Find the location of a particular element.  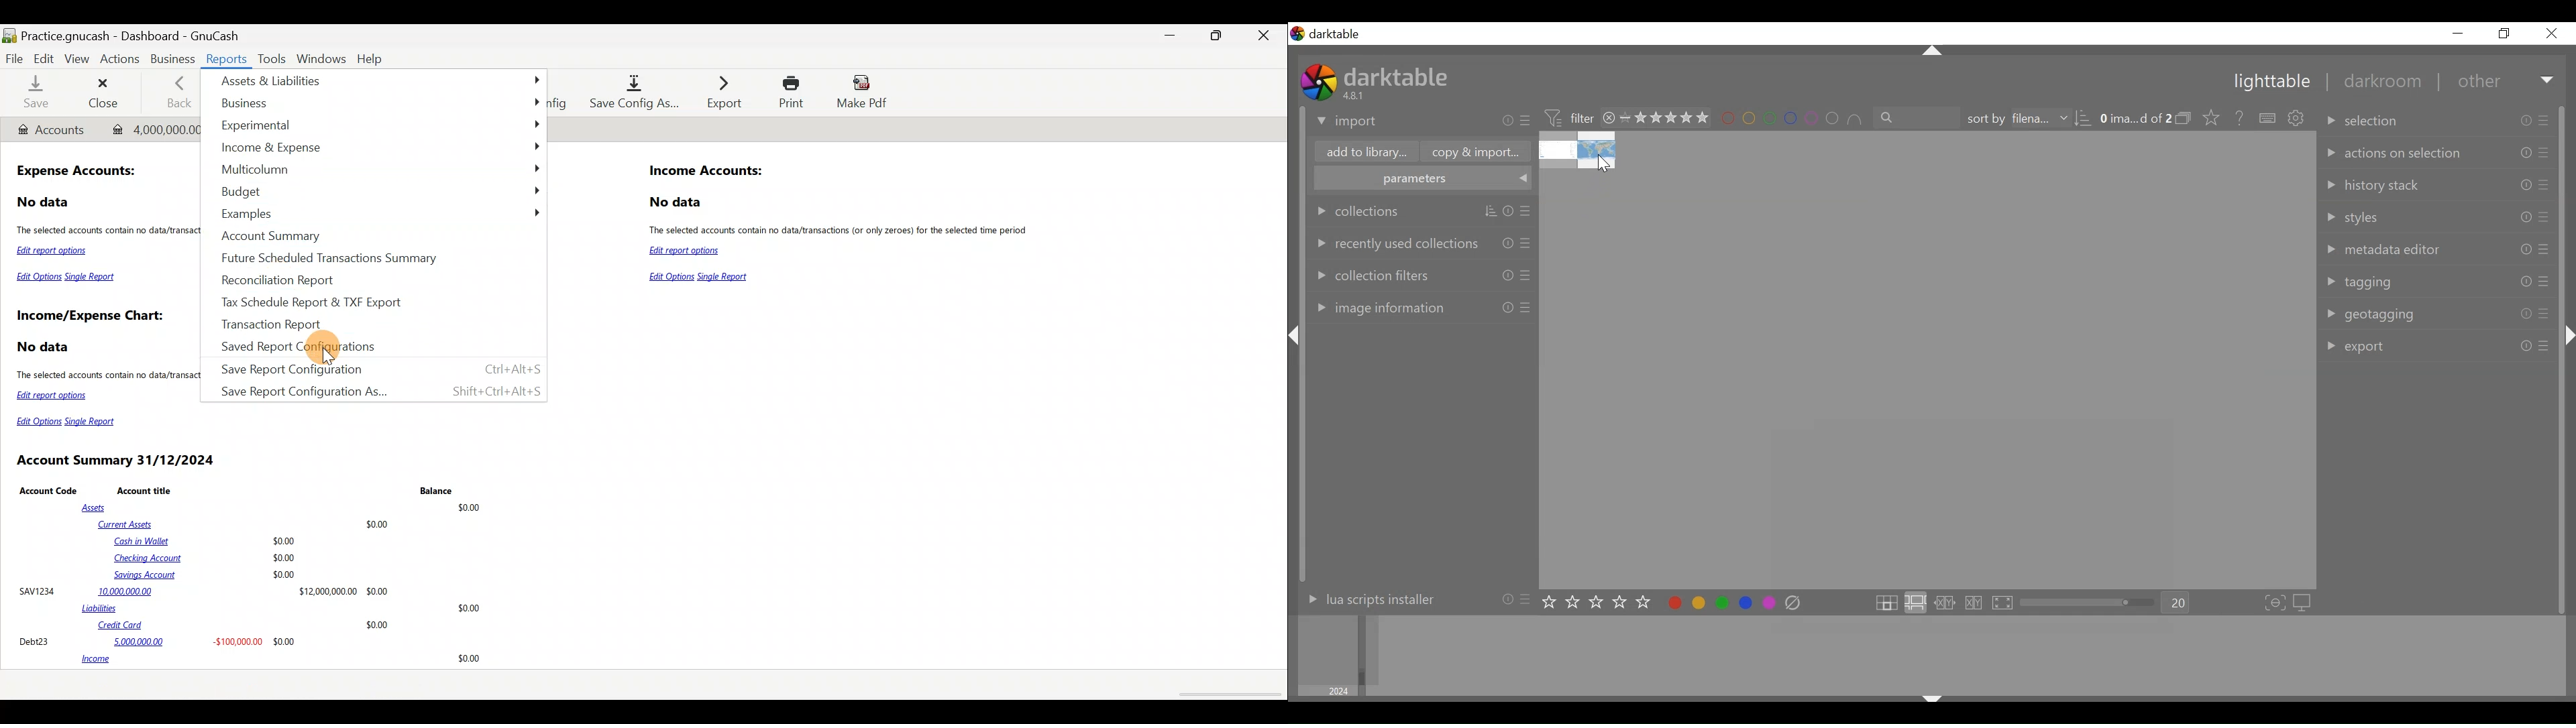

 is located at coordinates (2524, 155).